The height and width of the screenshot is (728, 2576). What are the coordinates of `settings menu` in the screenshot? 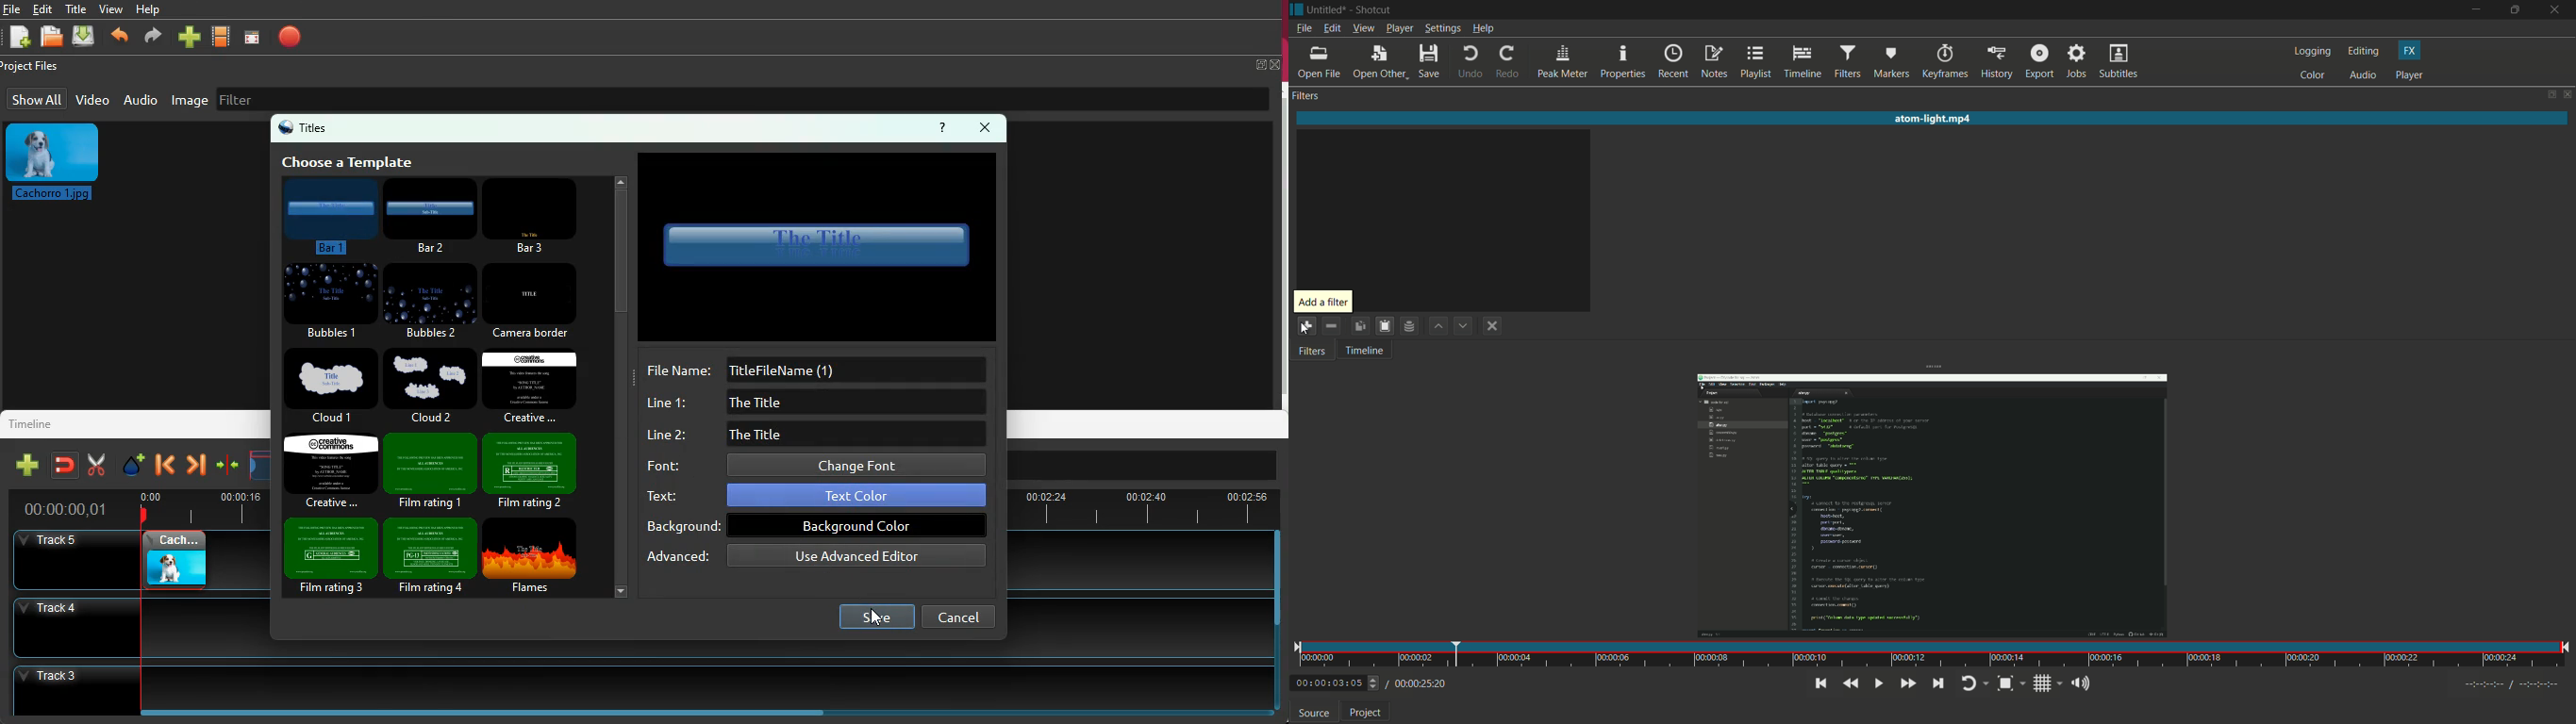 It's located at (1443, 29).